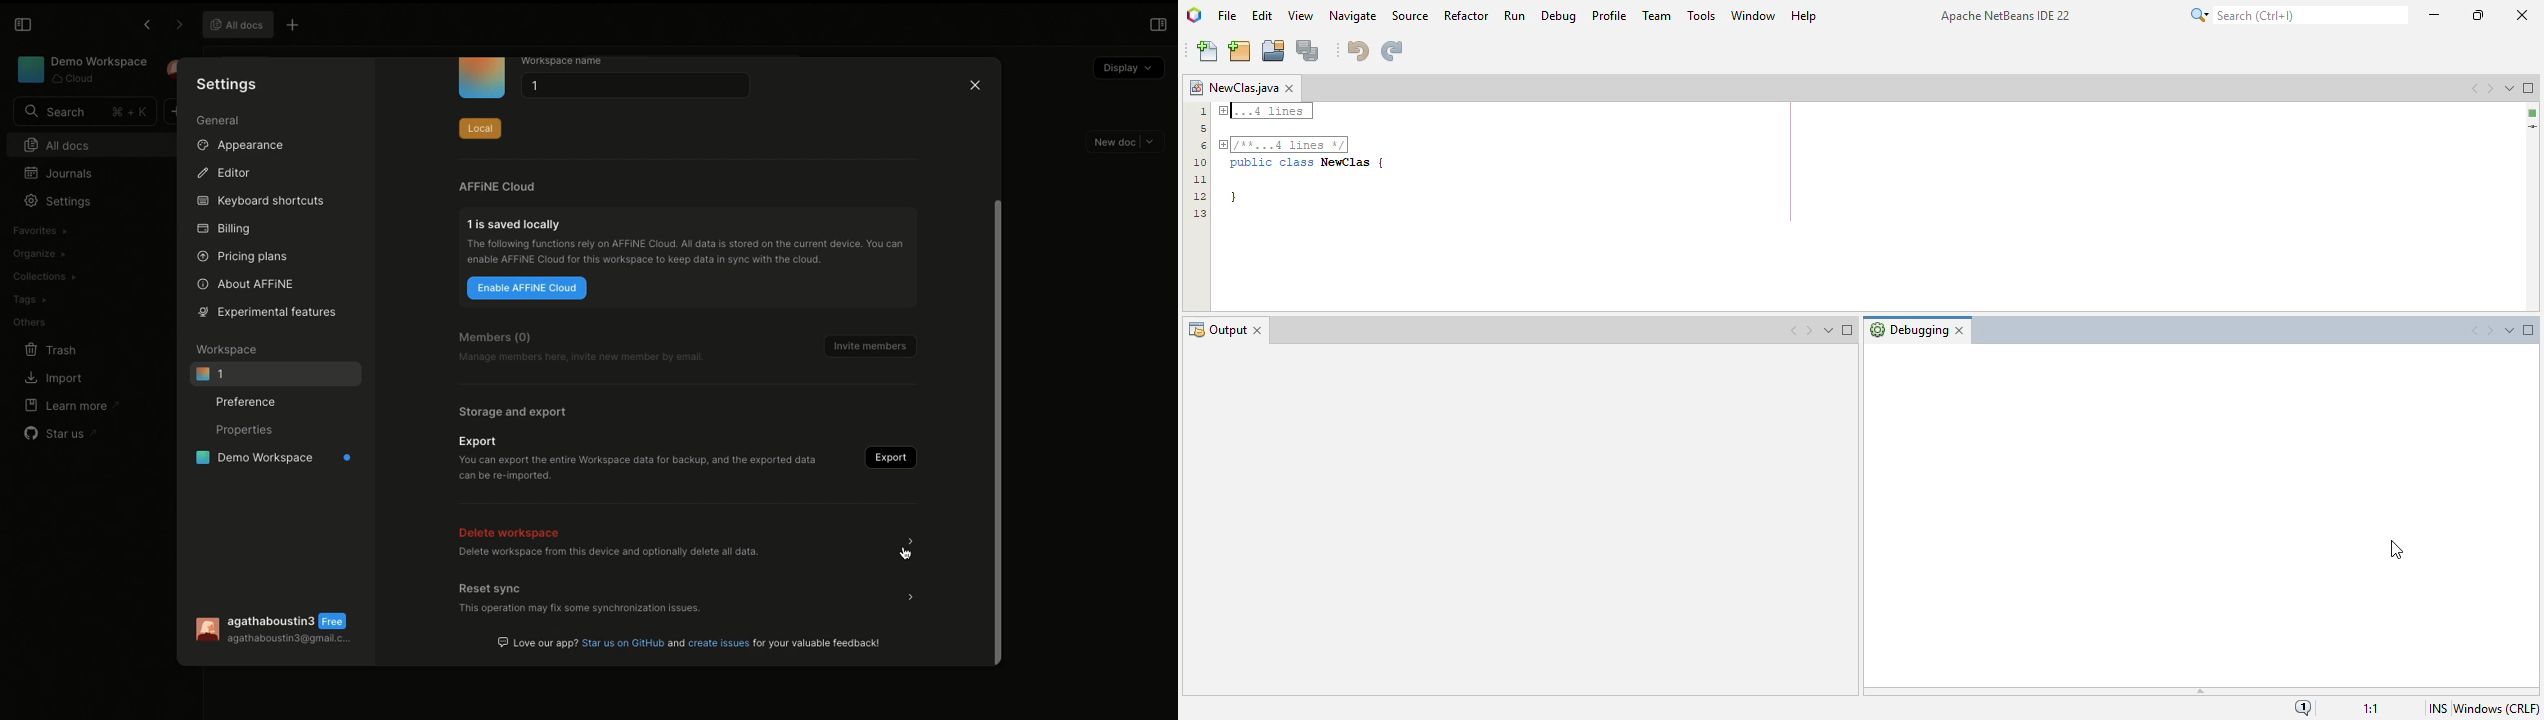  What do you see at coordinates (80, 70) in the screenshot?
I see `Workspace` at bounding box center [80, 70].